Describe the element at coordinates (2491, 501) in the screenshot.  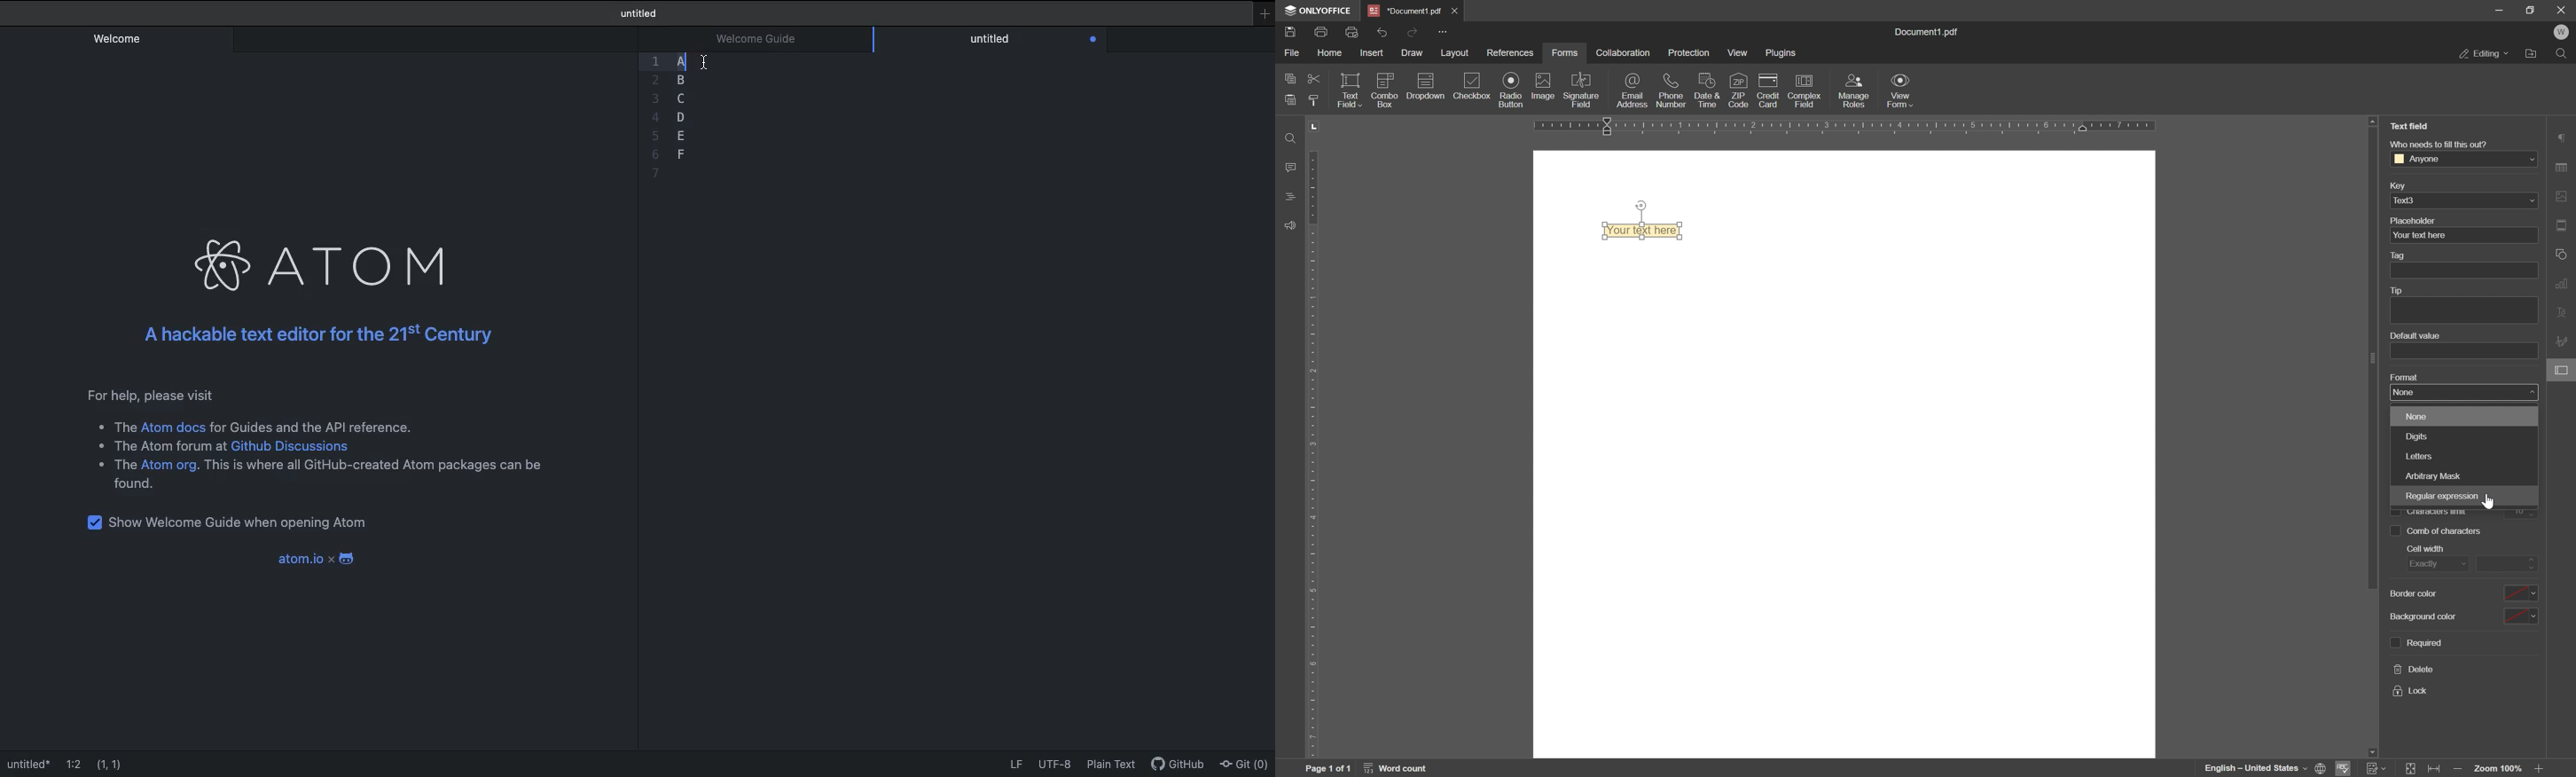
I see `cursor` at that location.